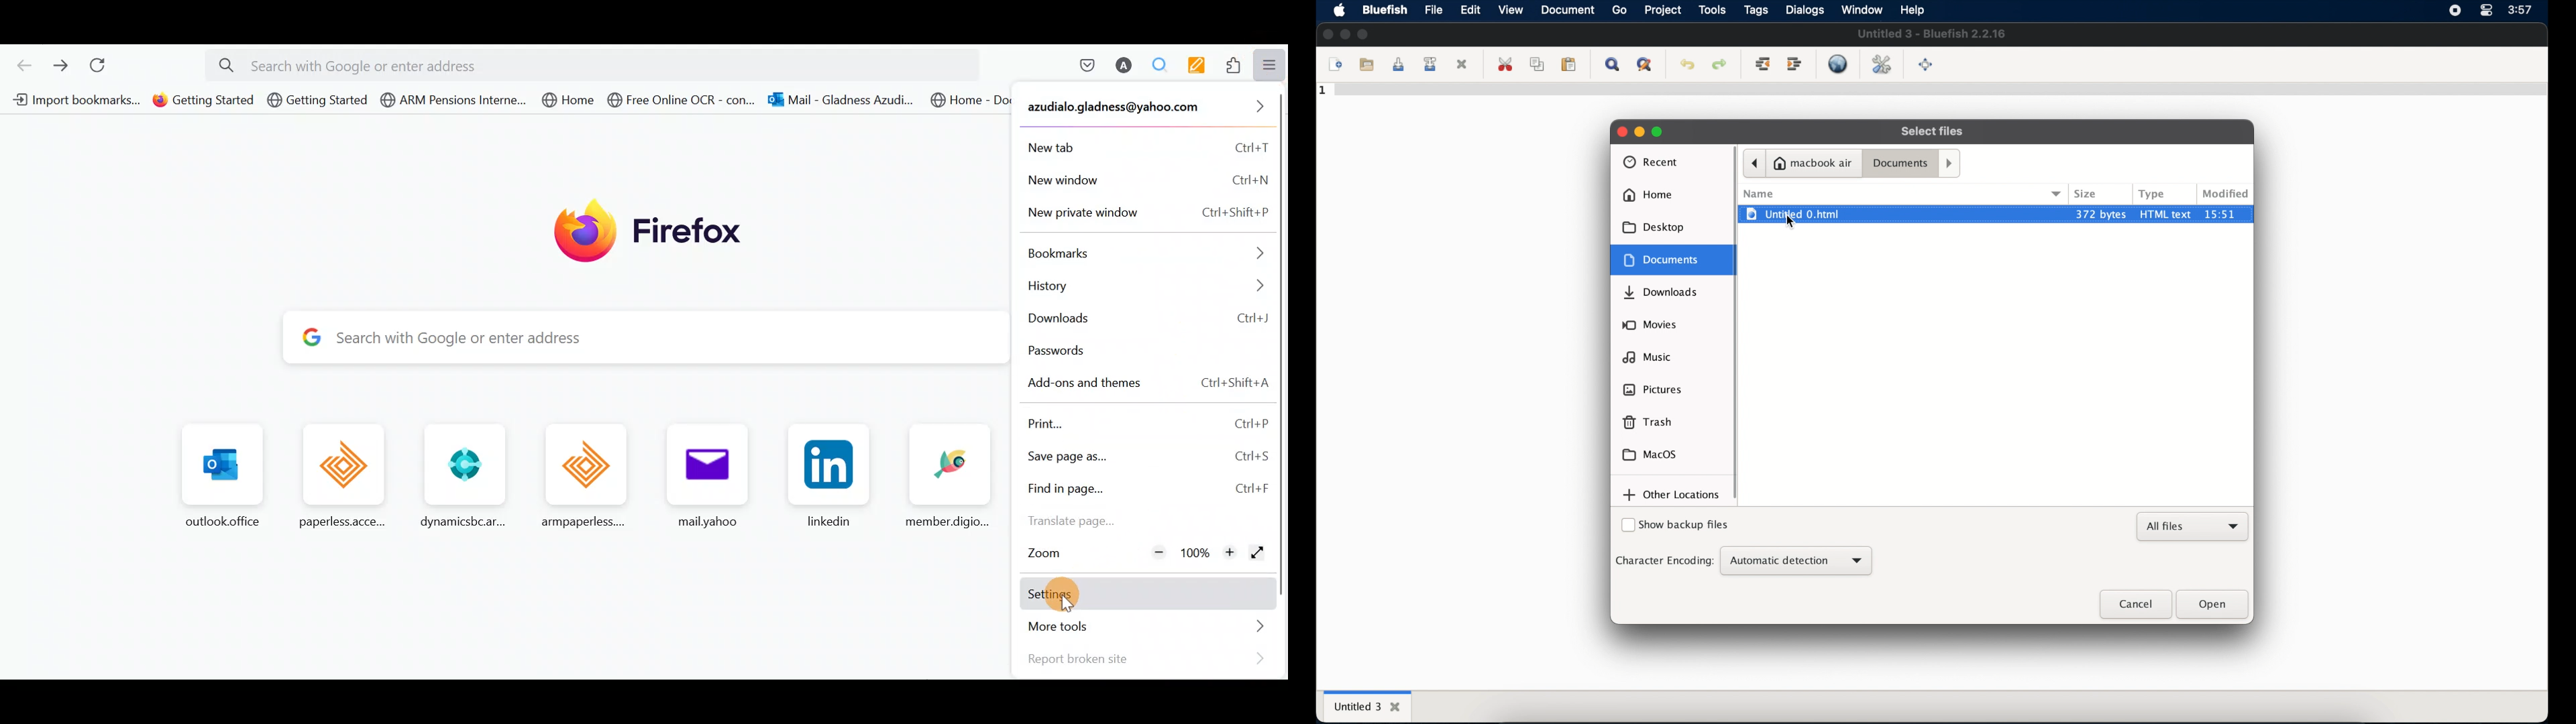  What do you see at coordinates (1805, 10) in the screenshot?
I see `dialogs` at bounding box center [1805, 10].